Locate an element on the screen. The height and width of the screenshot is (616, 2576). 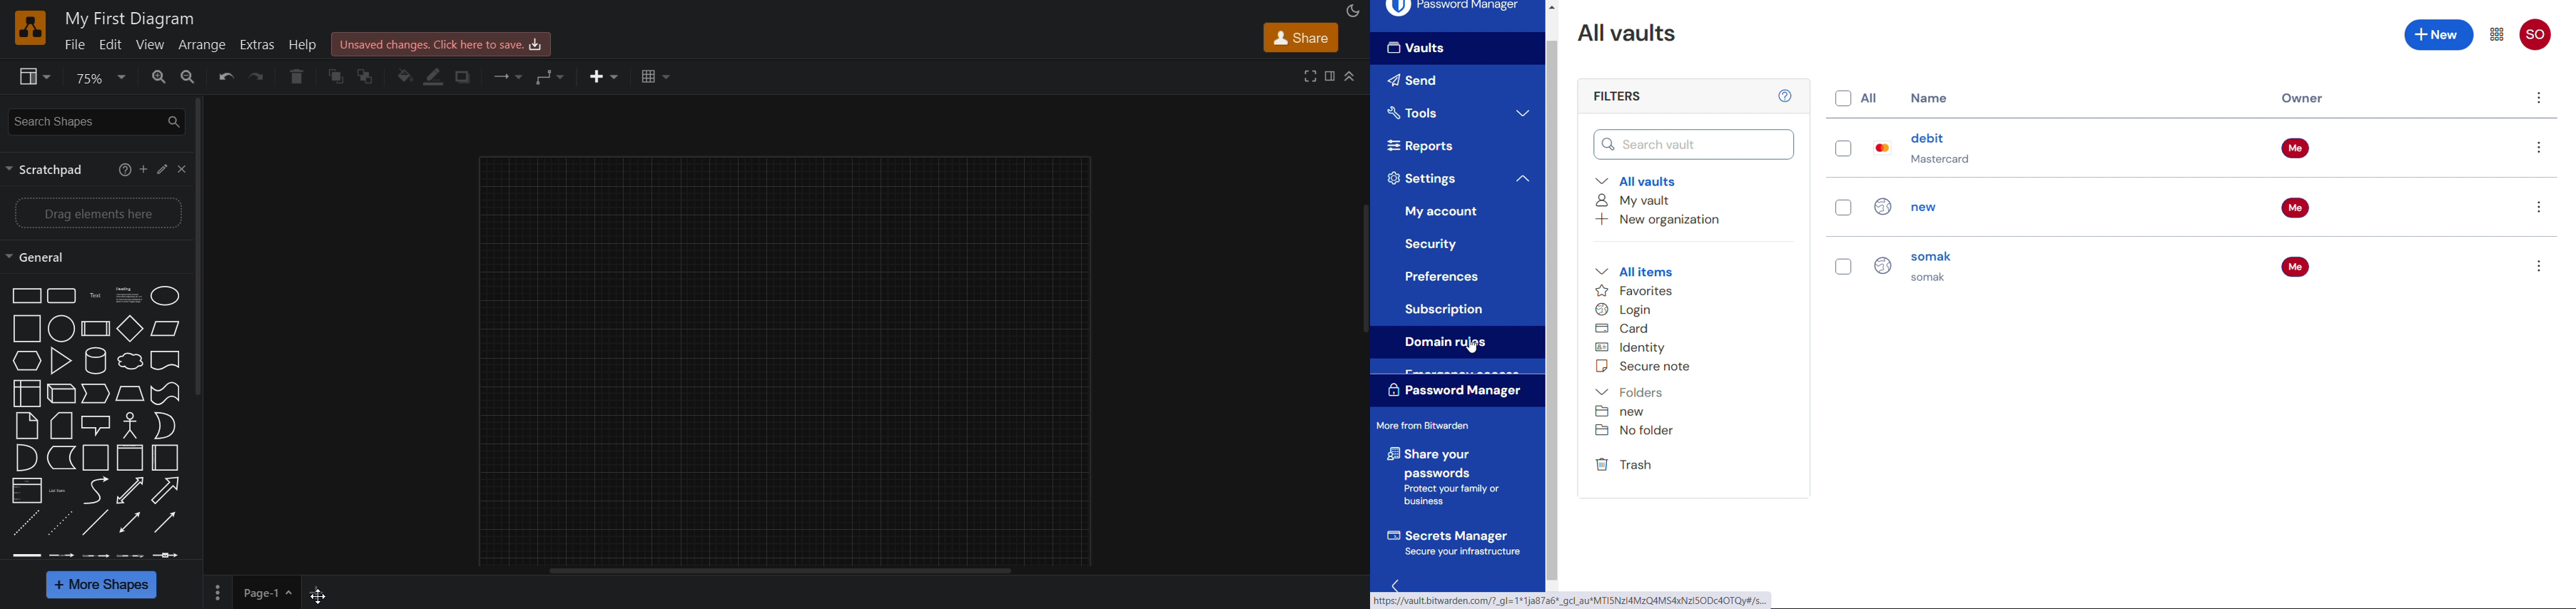
canvas is located at coordinates (782, 354).